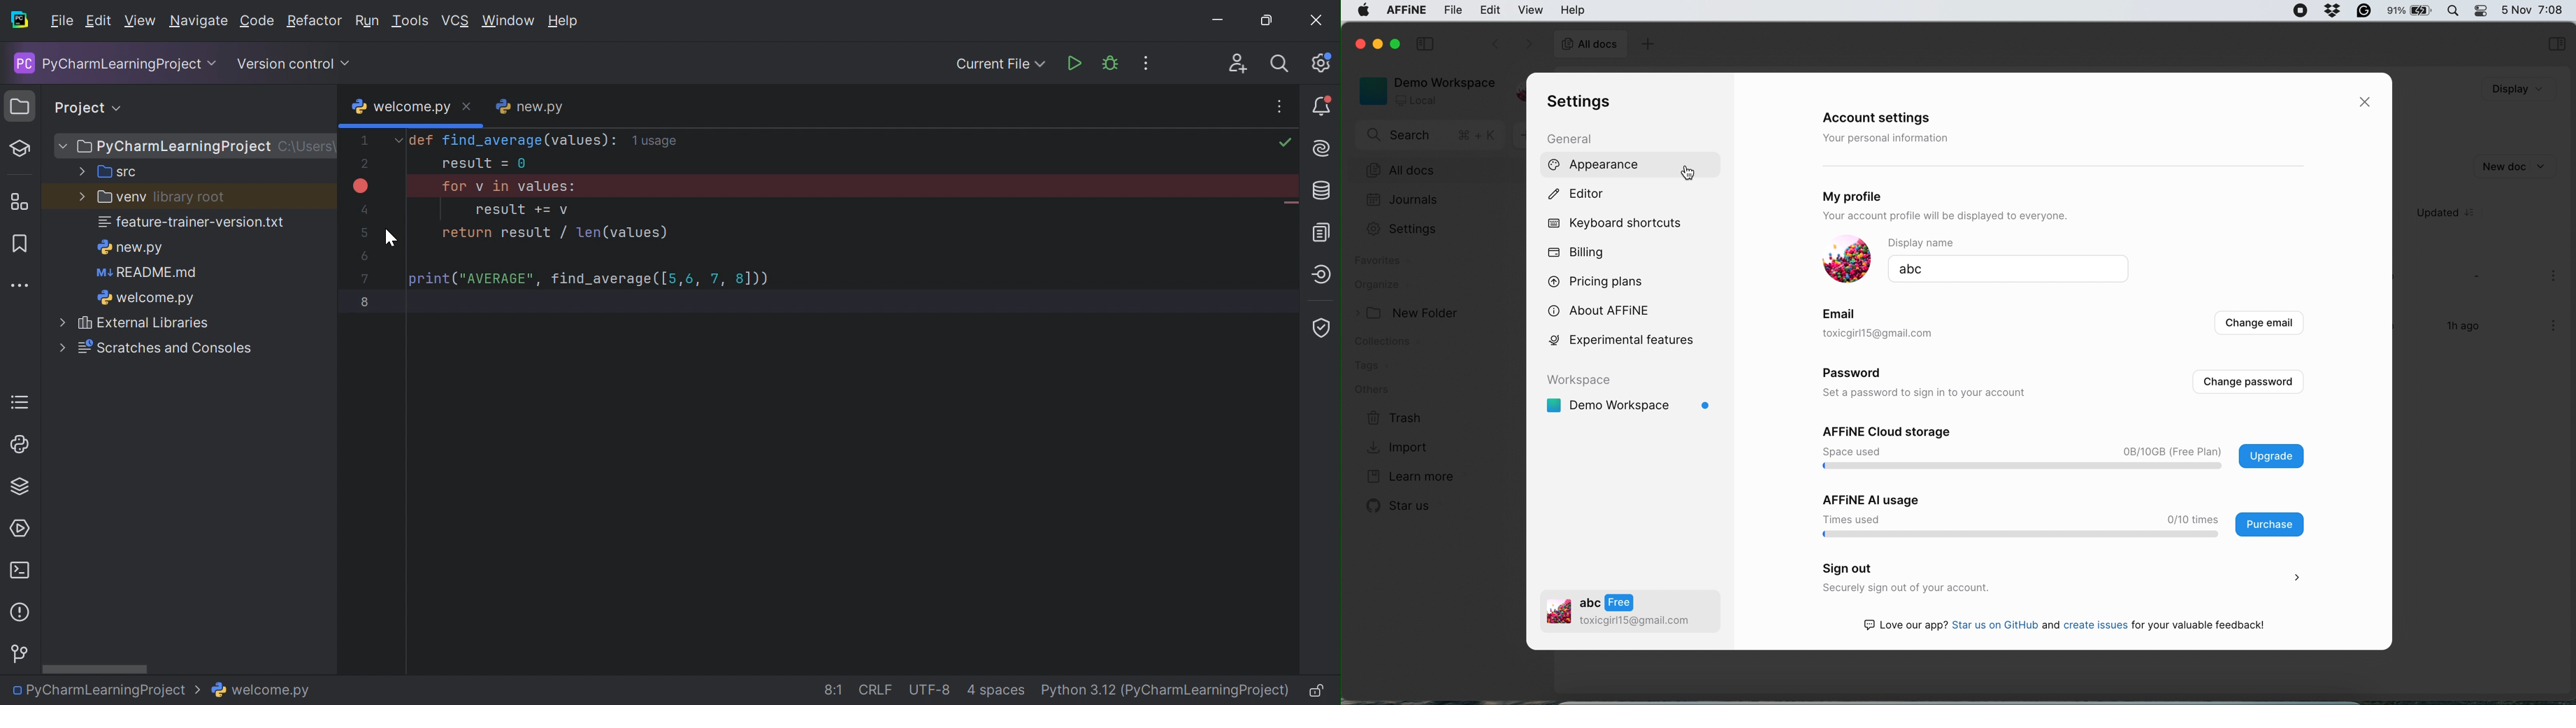 This screenshot has width=2576, height=728. I want to click on Python 3.12 (PyCharmLearning Project), so click(1163, 690).